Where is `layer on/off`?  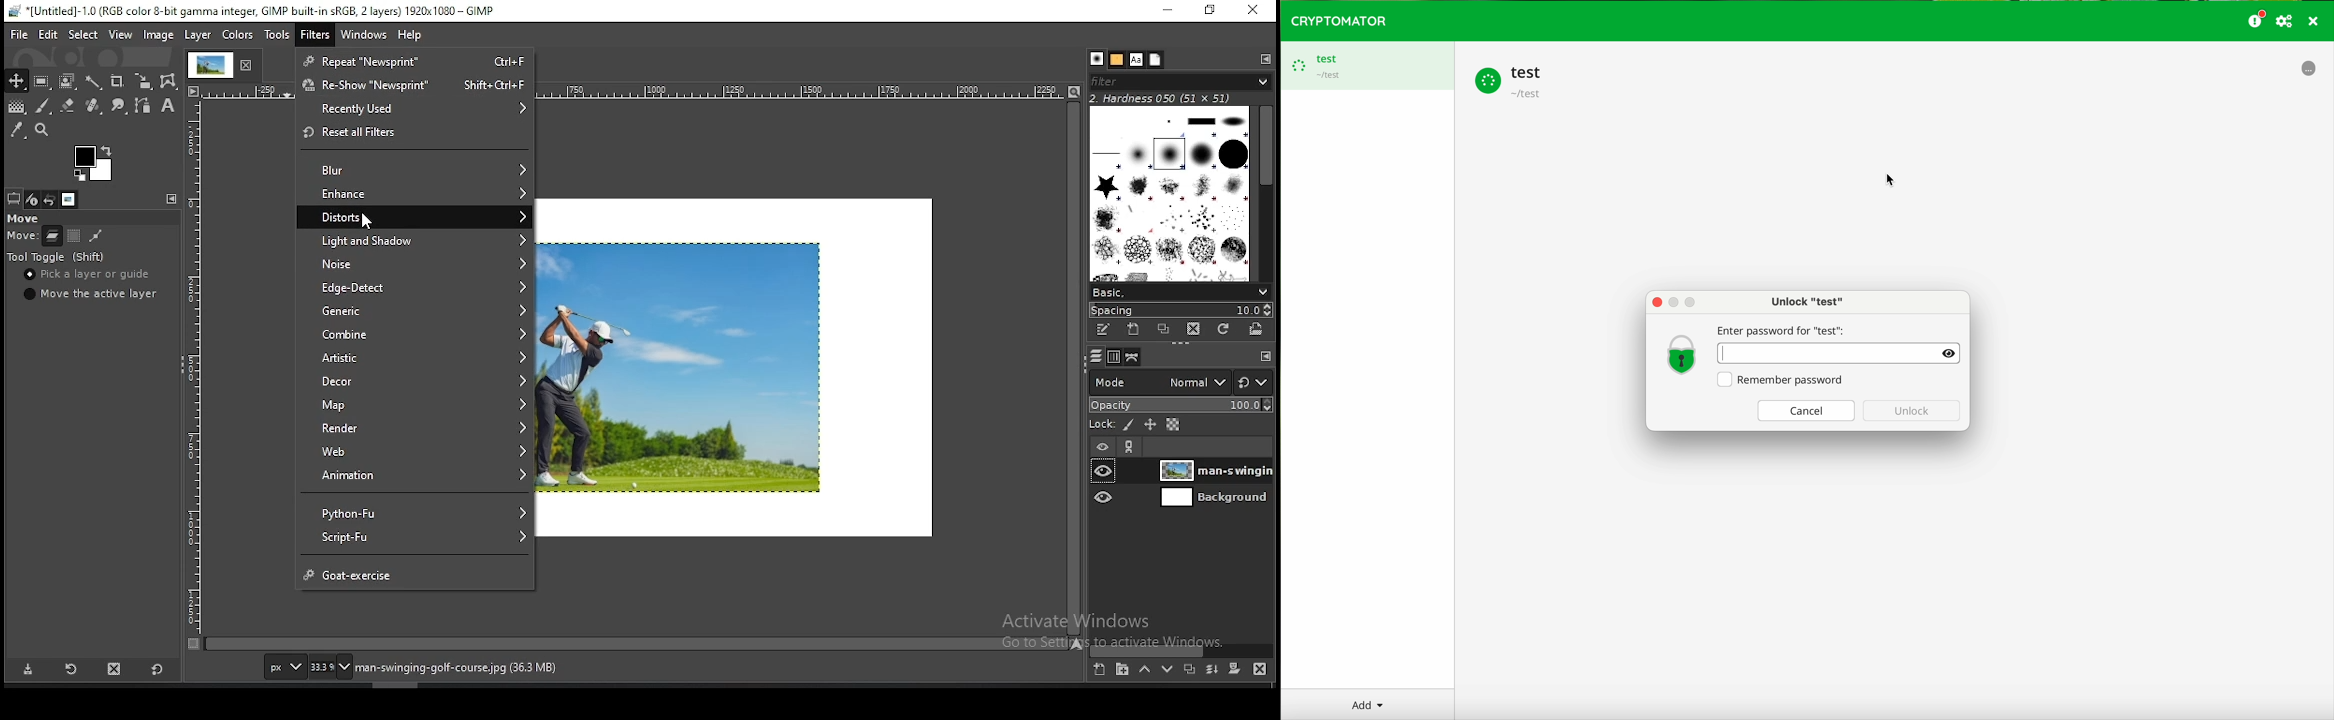
layer on/off is located at coordinates (1103, 445).